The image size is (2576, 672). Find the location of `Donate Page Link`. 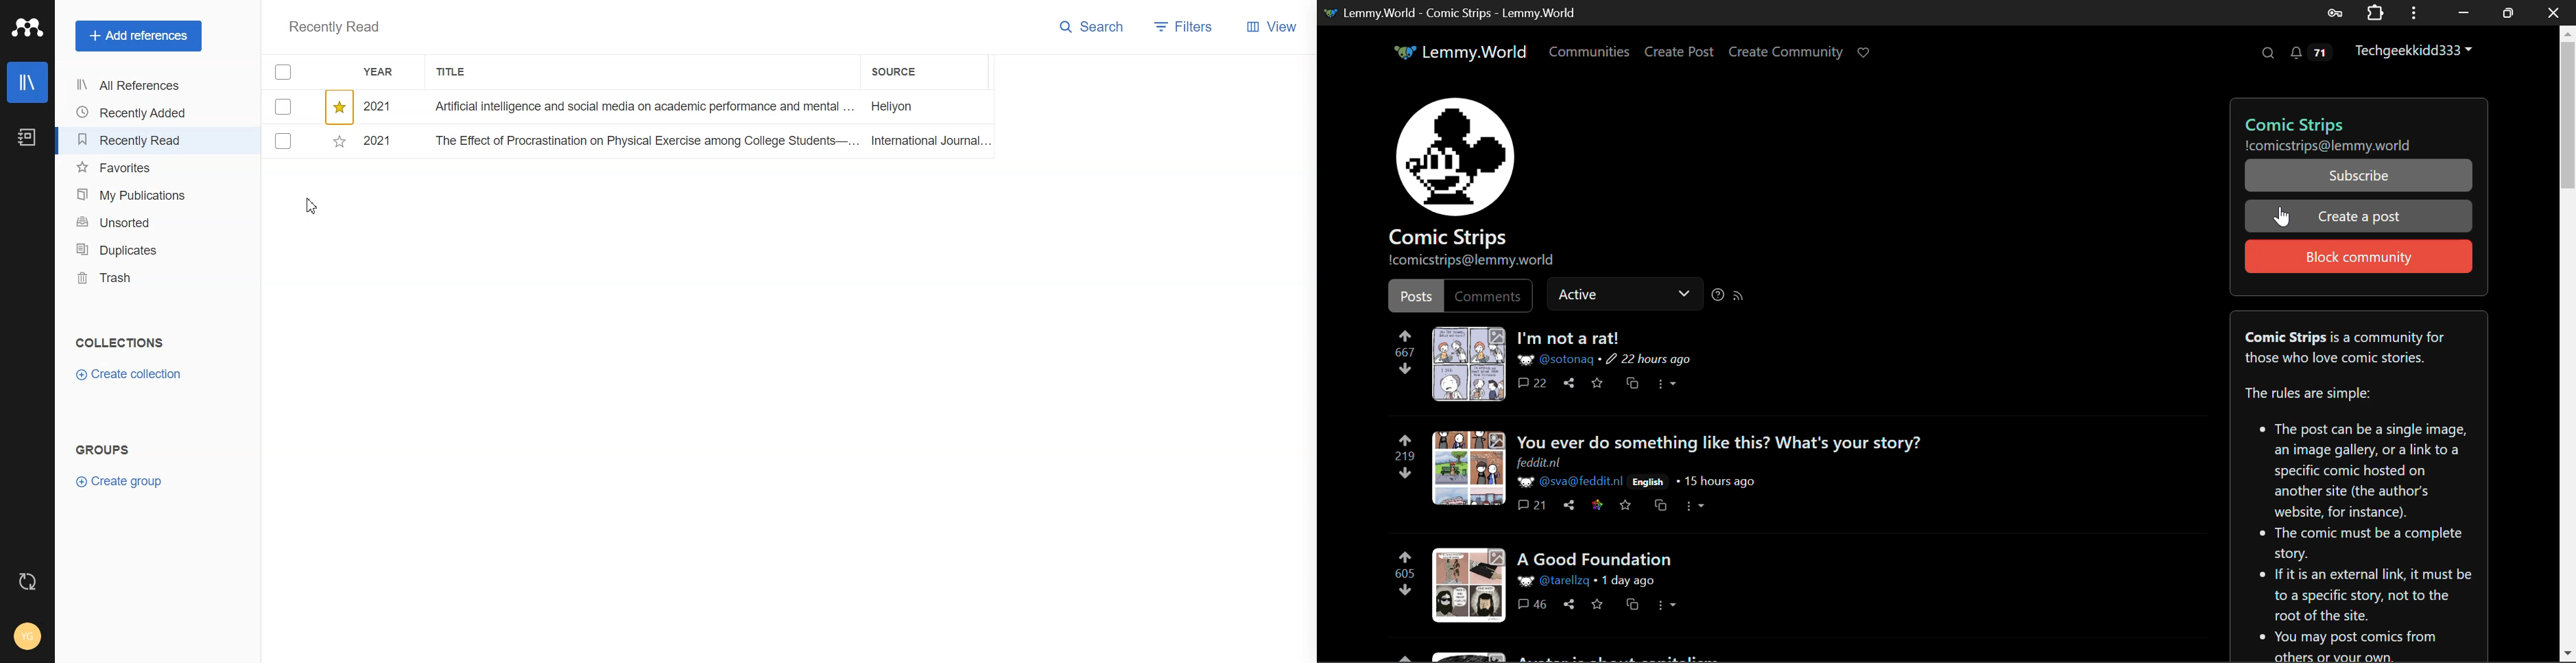

Donate Page Link is located at coordinates (1865, 53).